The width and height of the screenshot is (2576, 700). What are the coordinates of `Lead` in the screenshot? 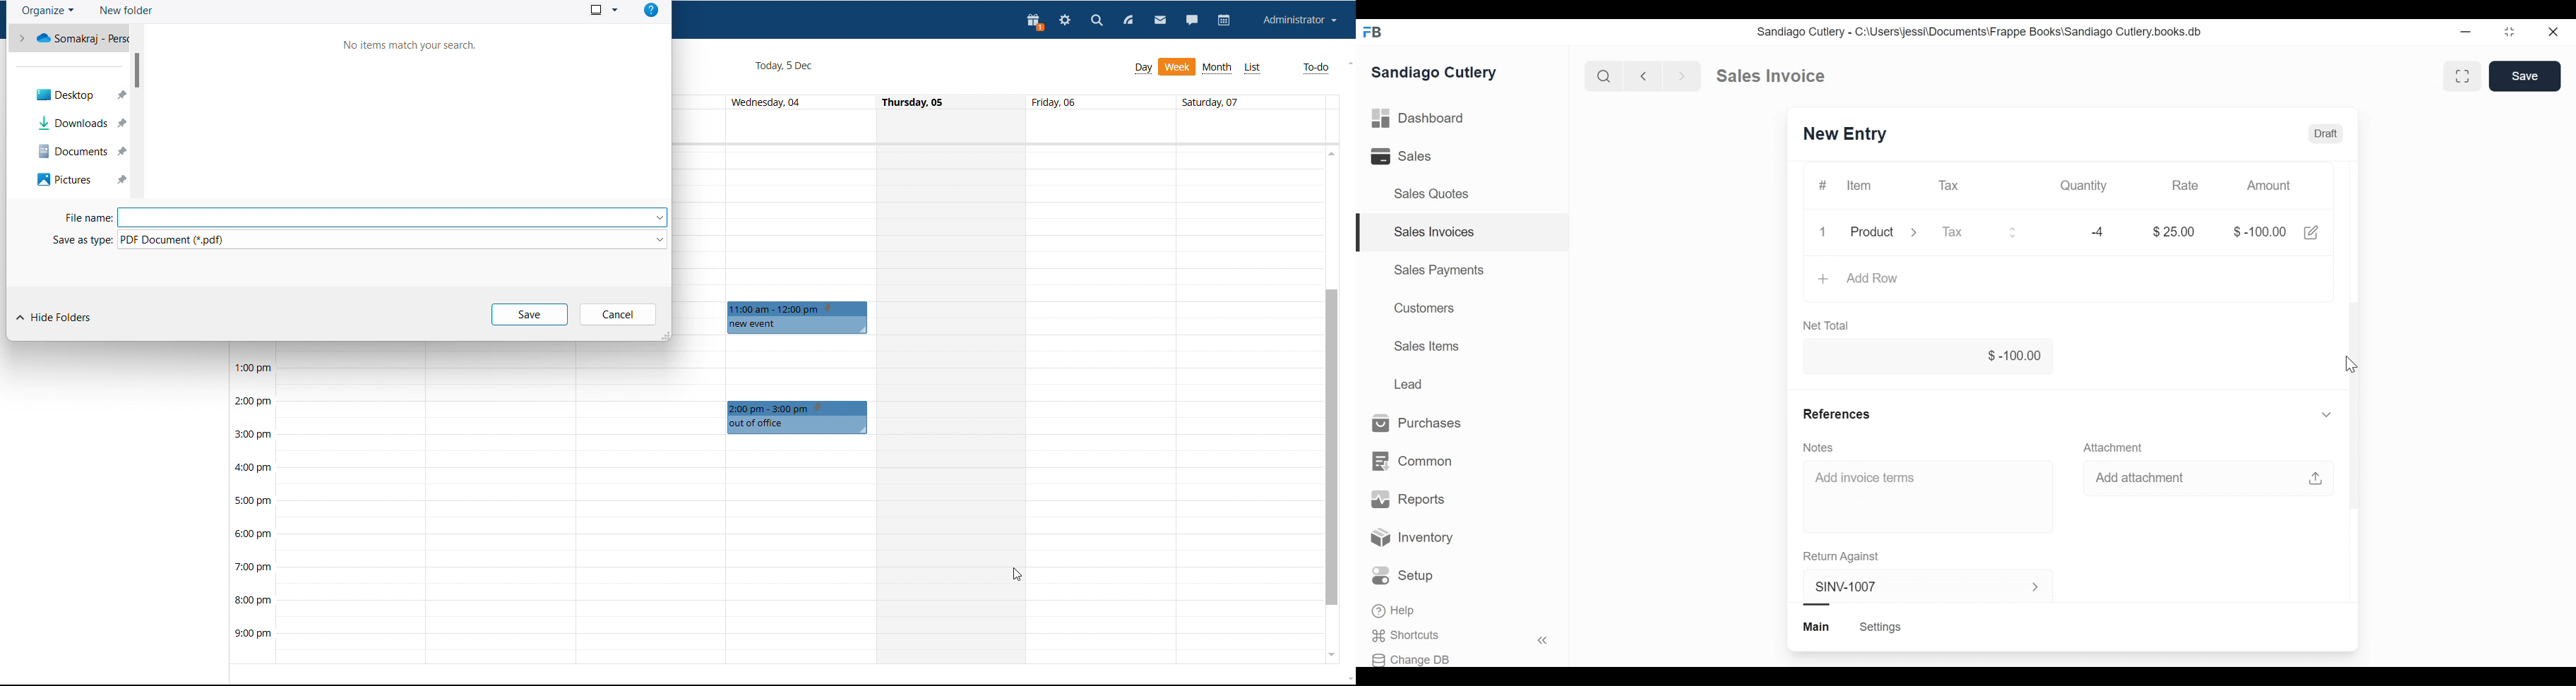 It's located at (1409, 382).